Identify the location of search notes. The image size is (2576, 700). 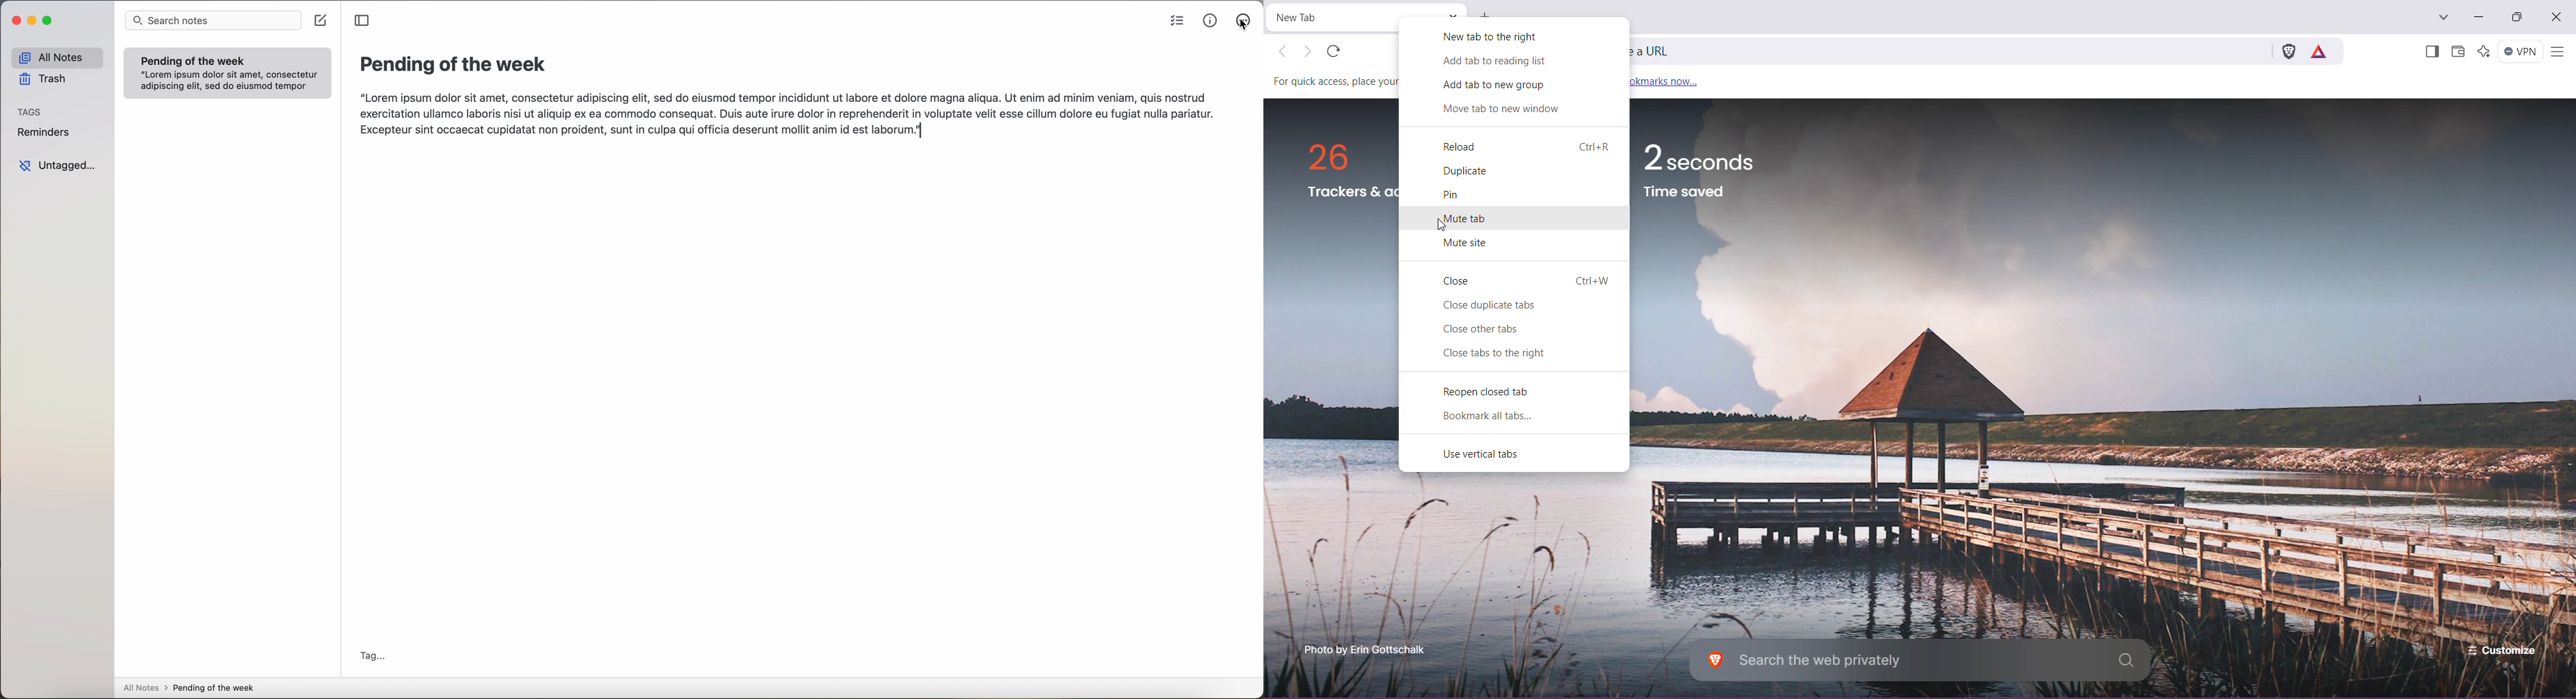
(214, 20).